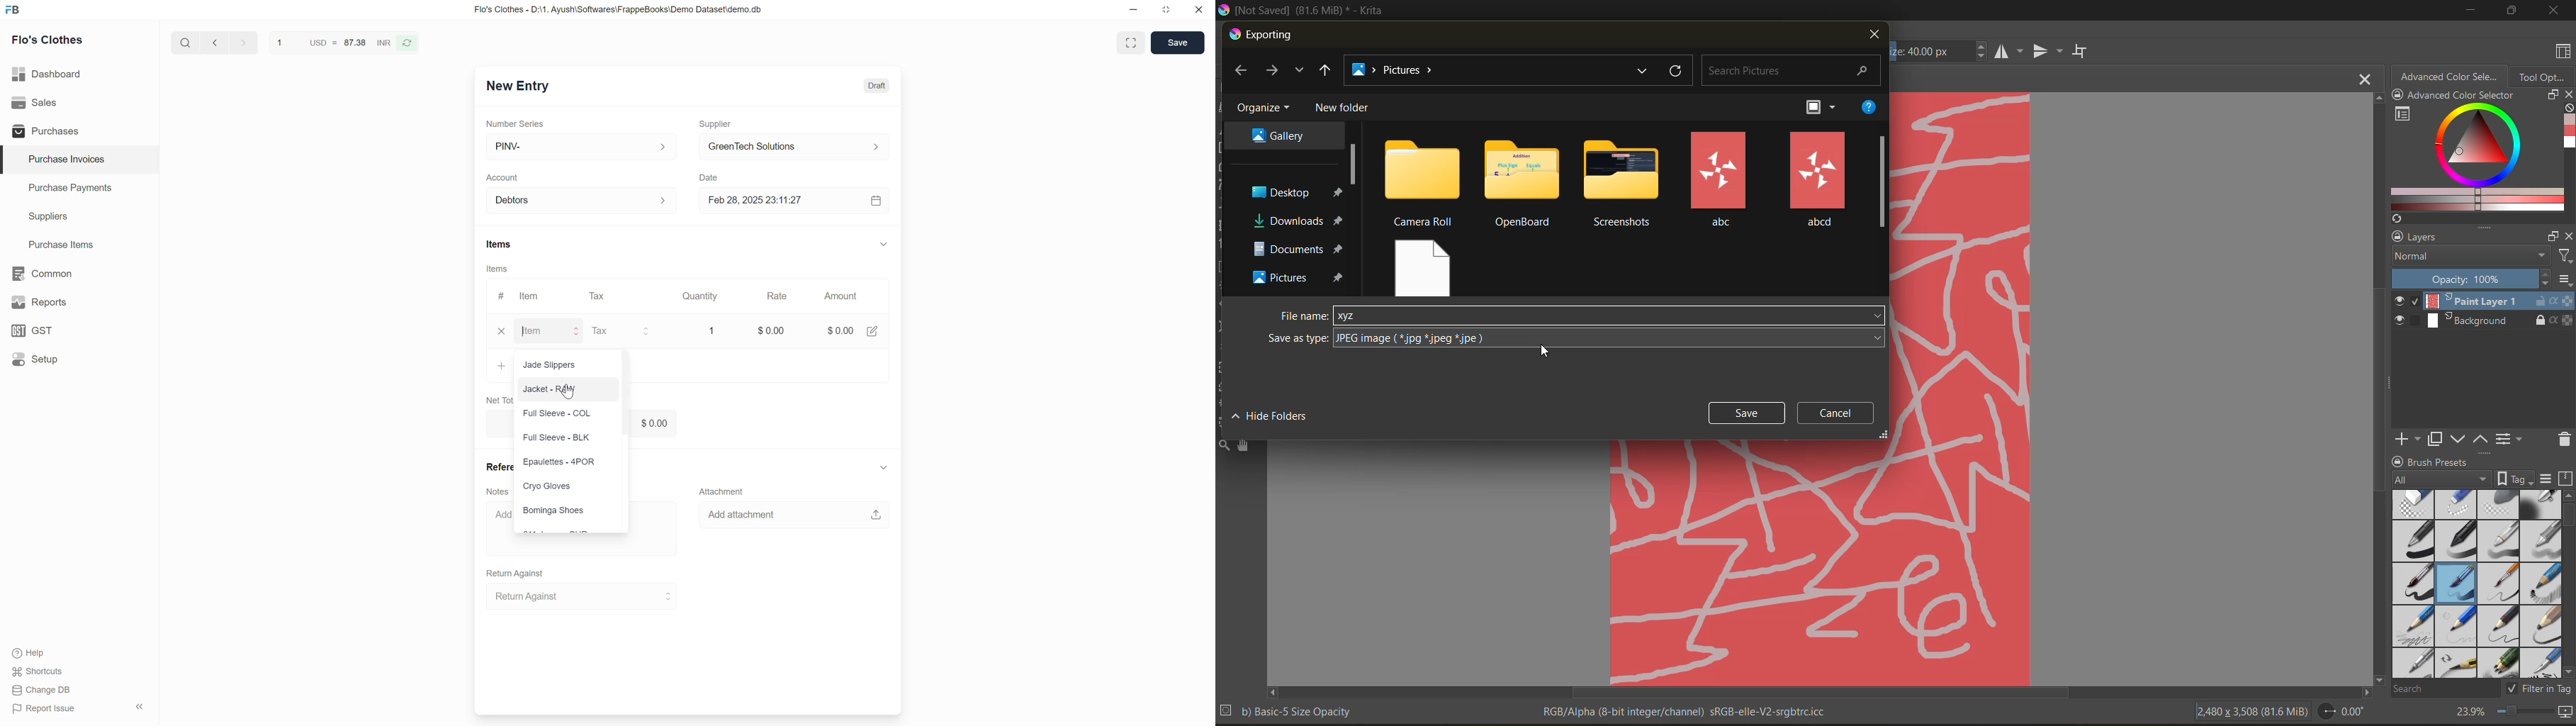  What do you see at coordinates (1818, 179) in the screenshot?
I see `folders` at bounding box center [1818, 179].